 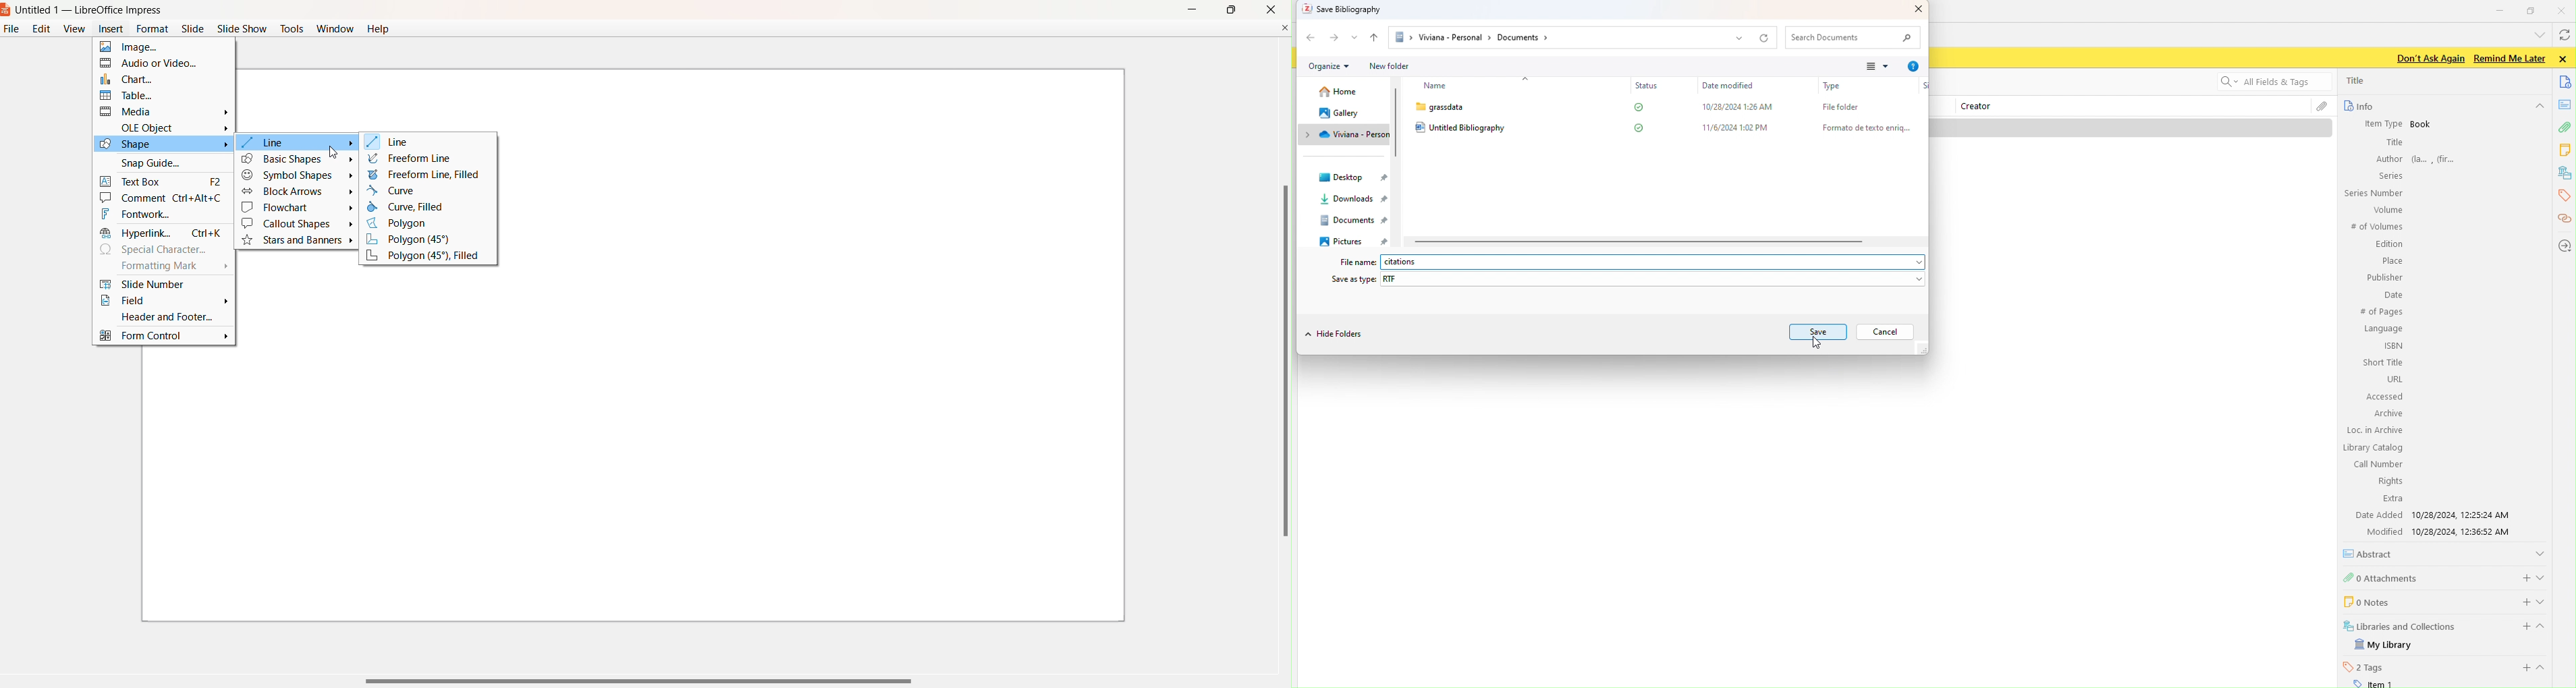 I want to click on close, so click(x=2565, y=59).